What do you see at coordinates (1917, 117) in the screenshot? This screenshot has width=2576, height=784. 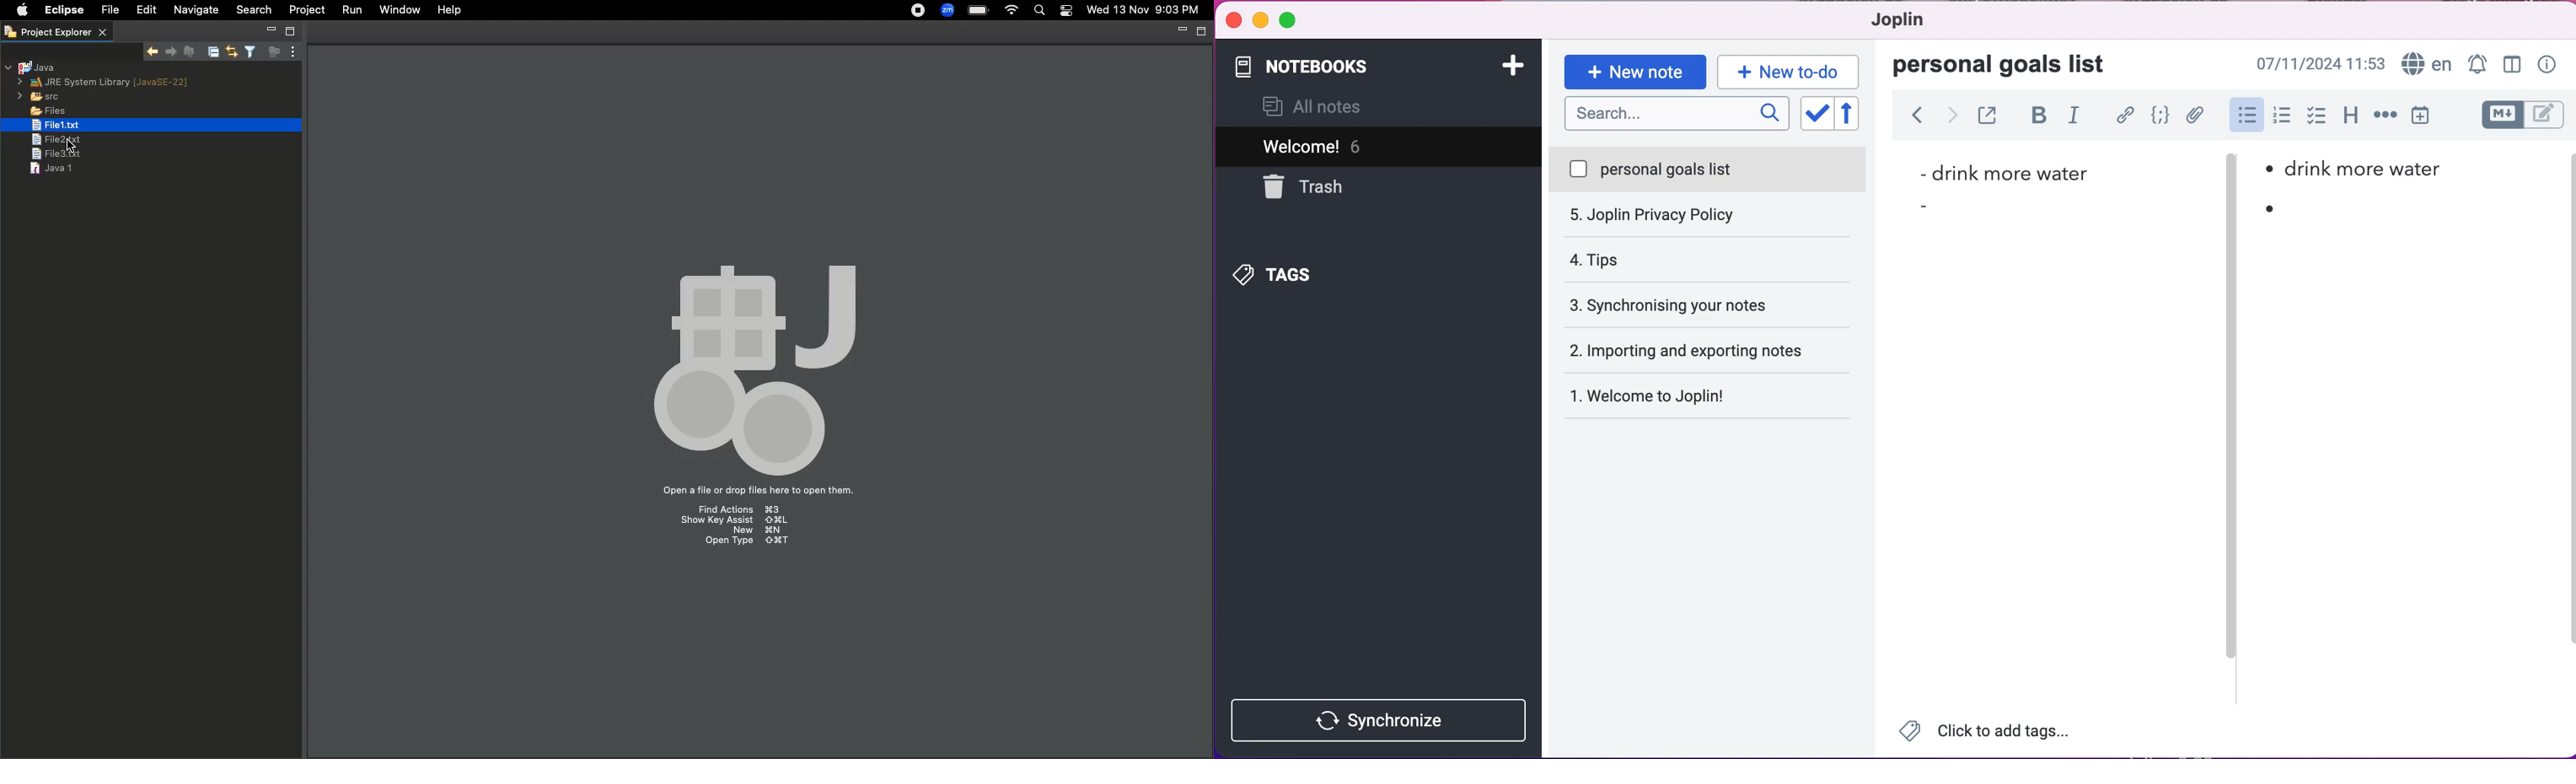 I see `back` at bounding box center [1917, 117].